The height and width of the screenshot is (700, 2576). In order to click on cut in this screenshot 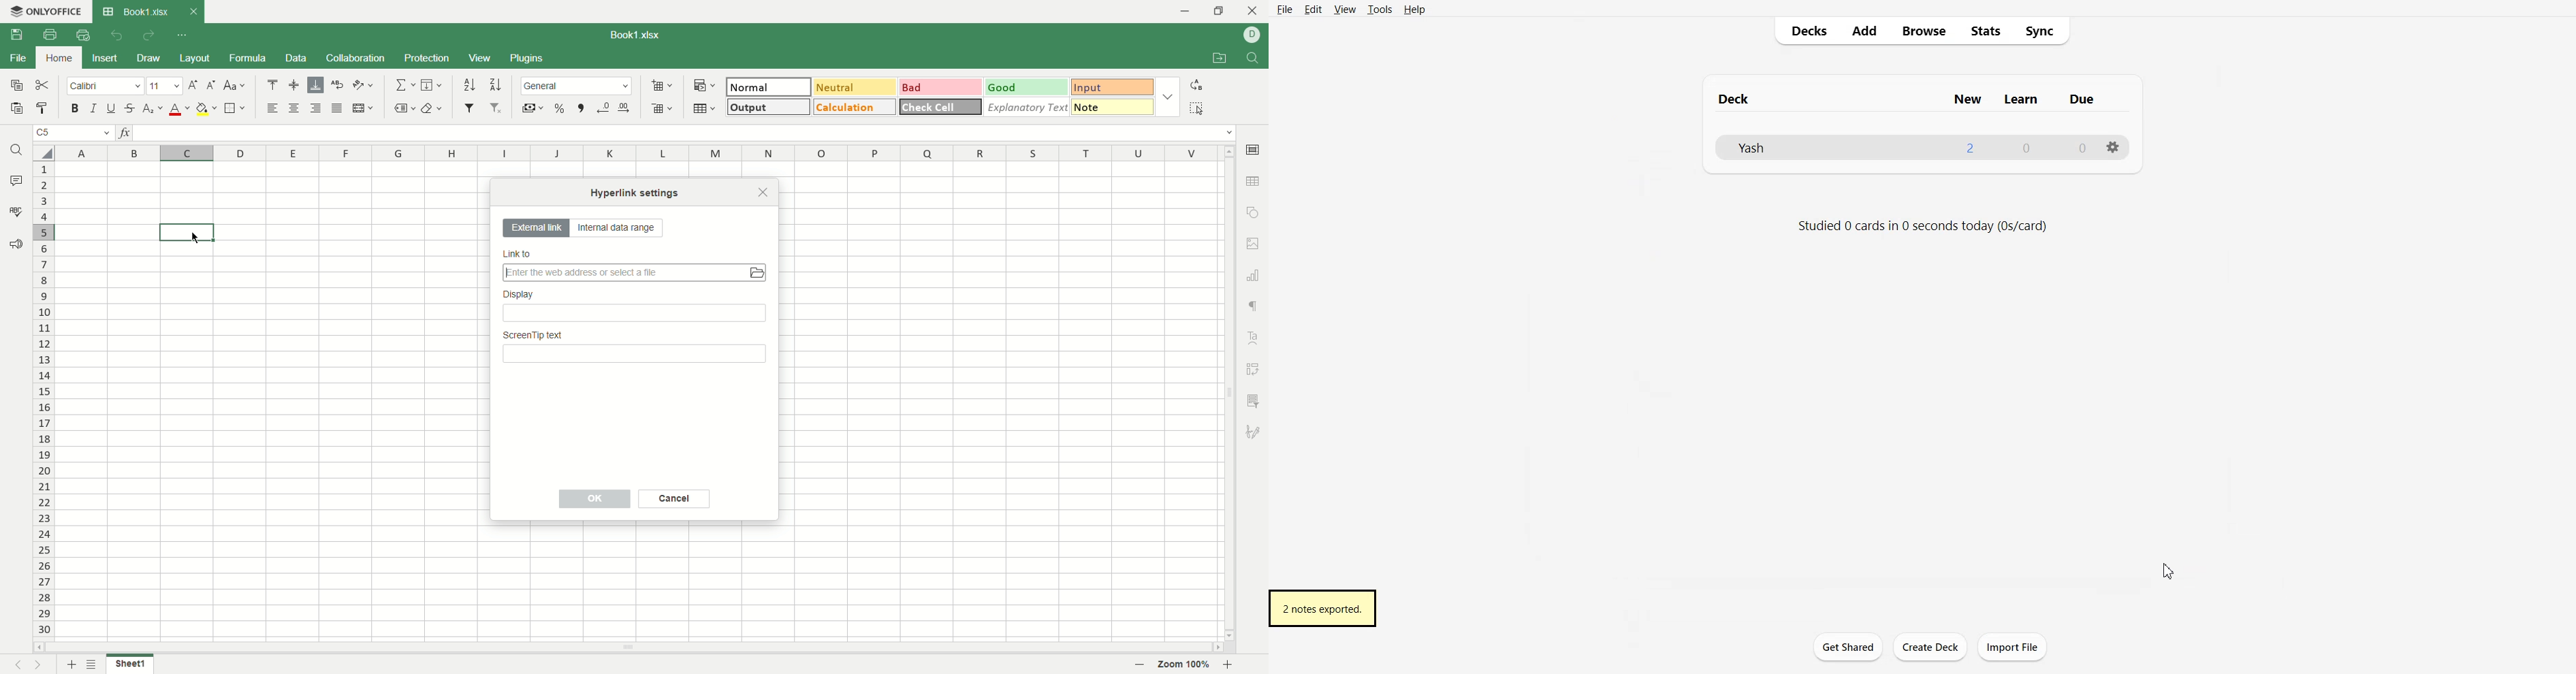, I will do `click(45, 86)`.